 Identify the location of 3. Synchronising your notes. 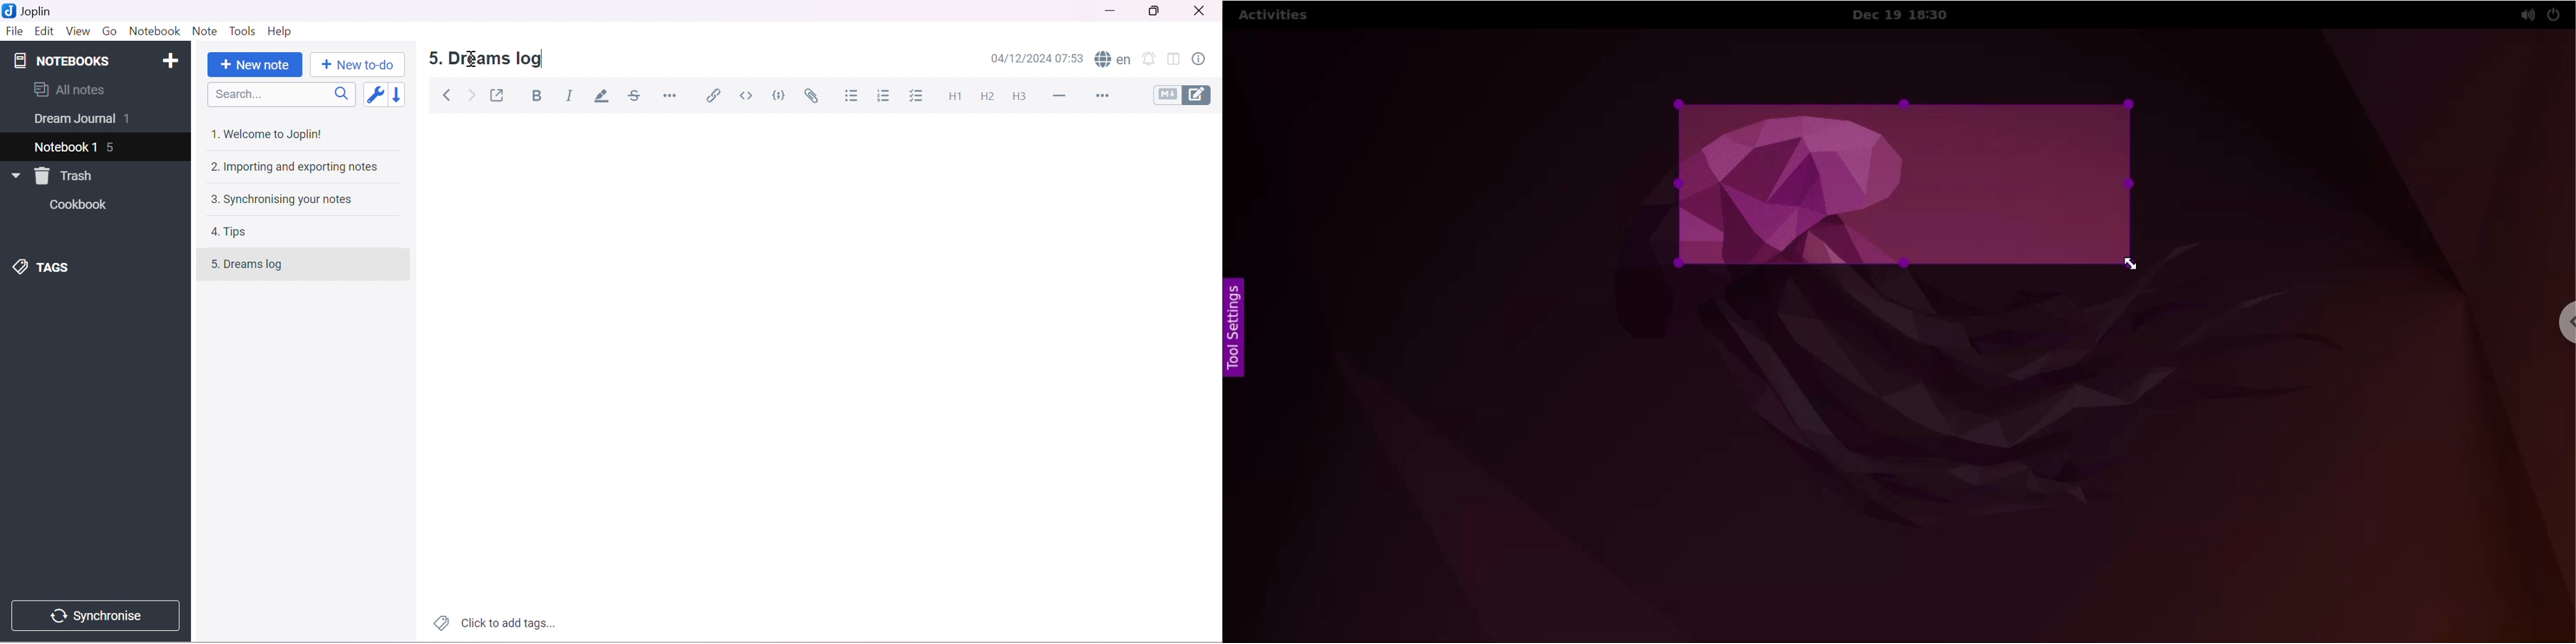
(281, 201).